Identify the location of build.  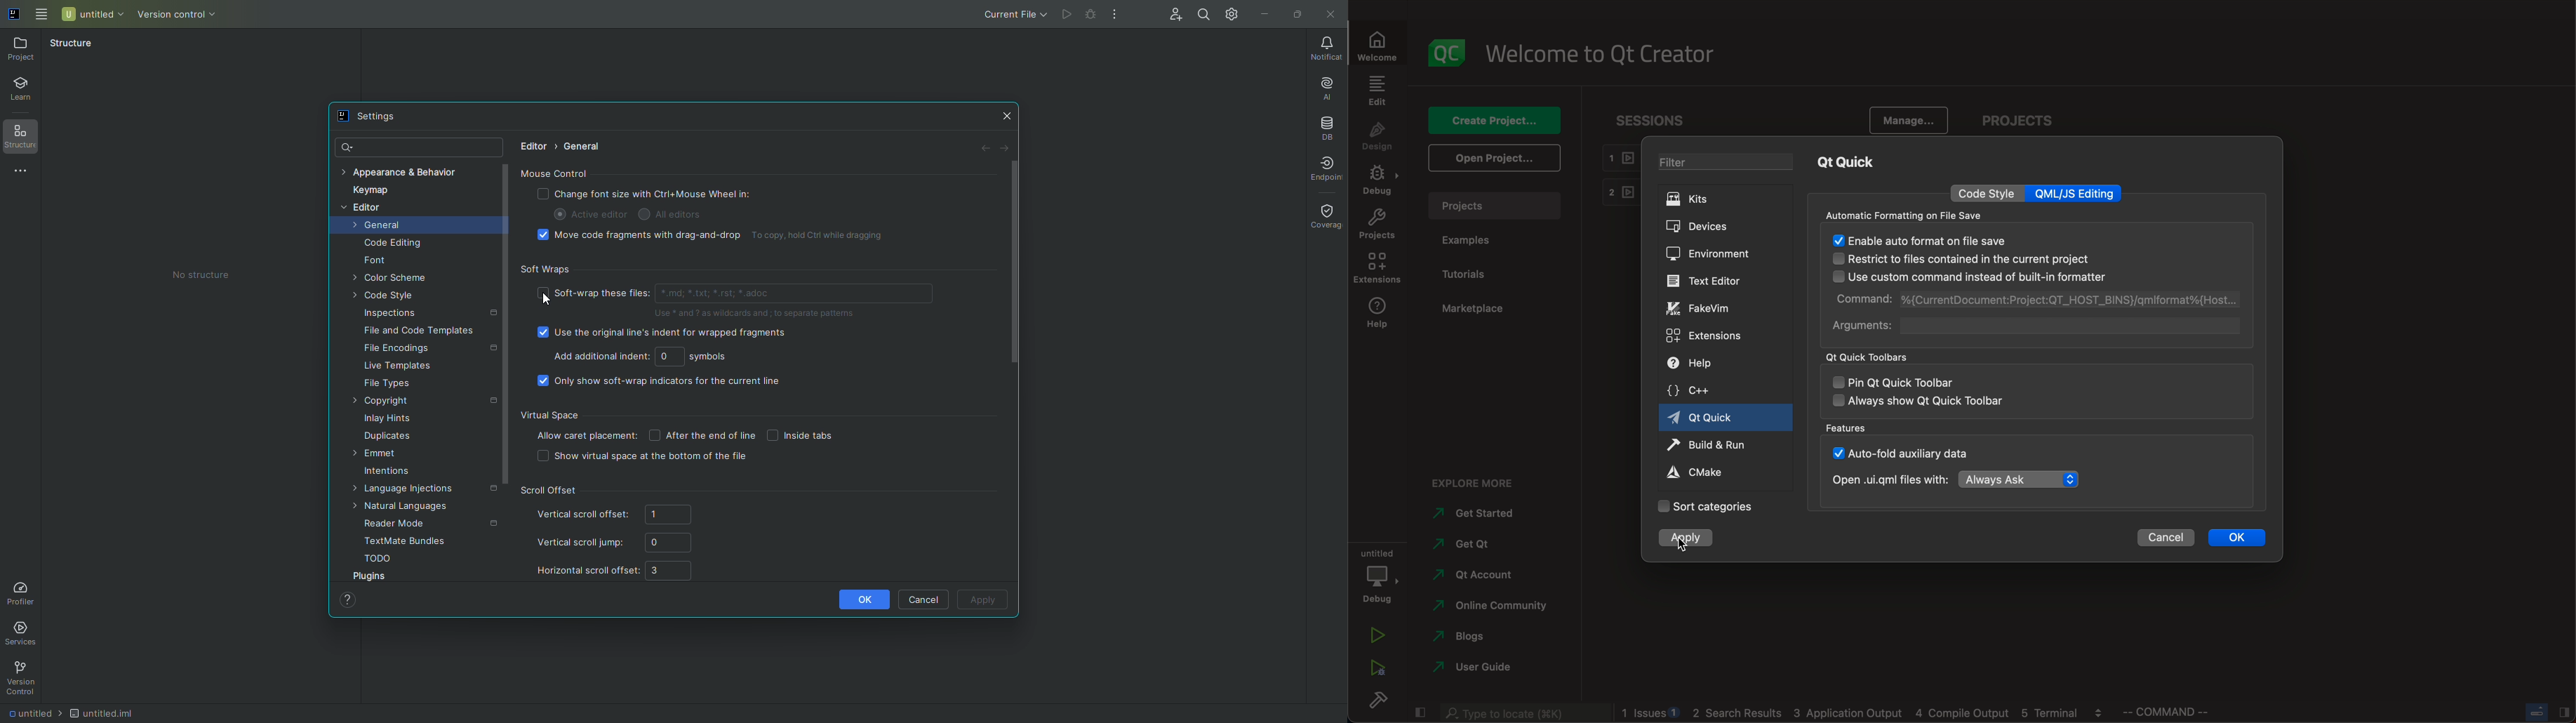
(1378, 697).